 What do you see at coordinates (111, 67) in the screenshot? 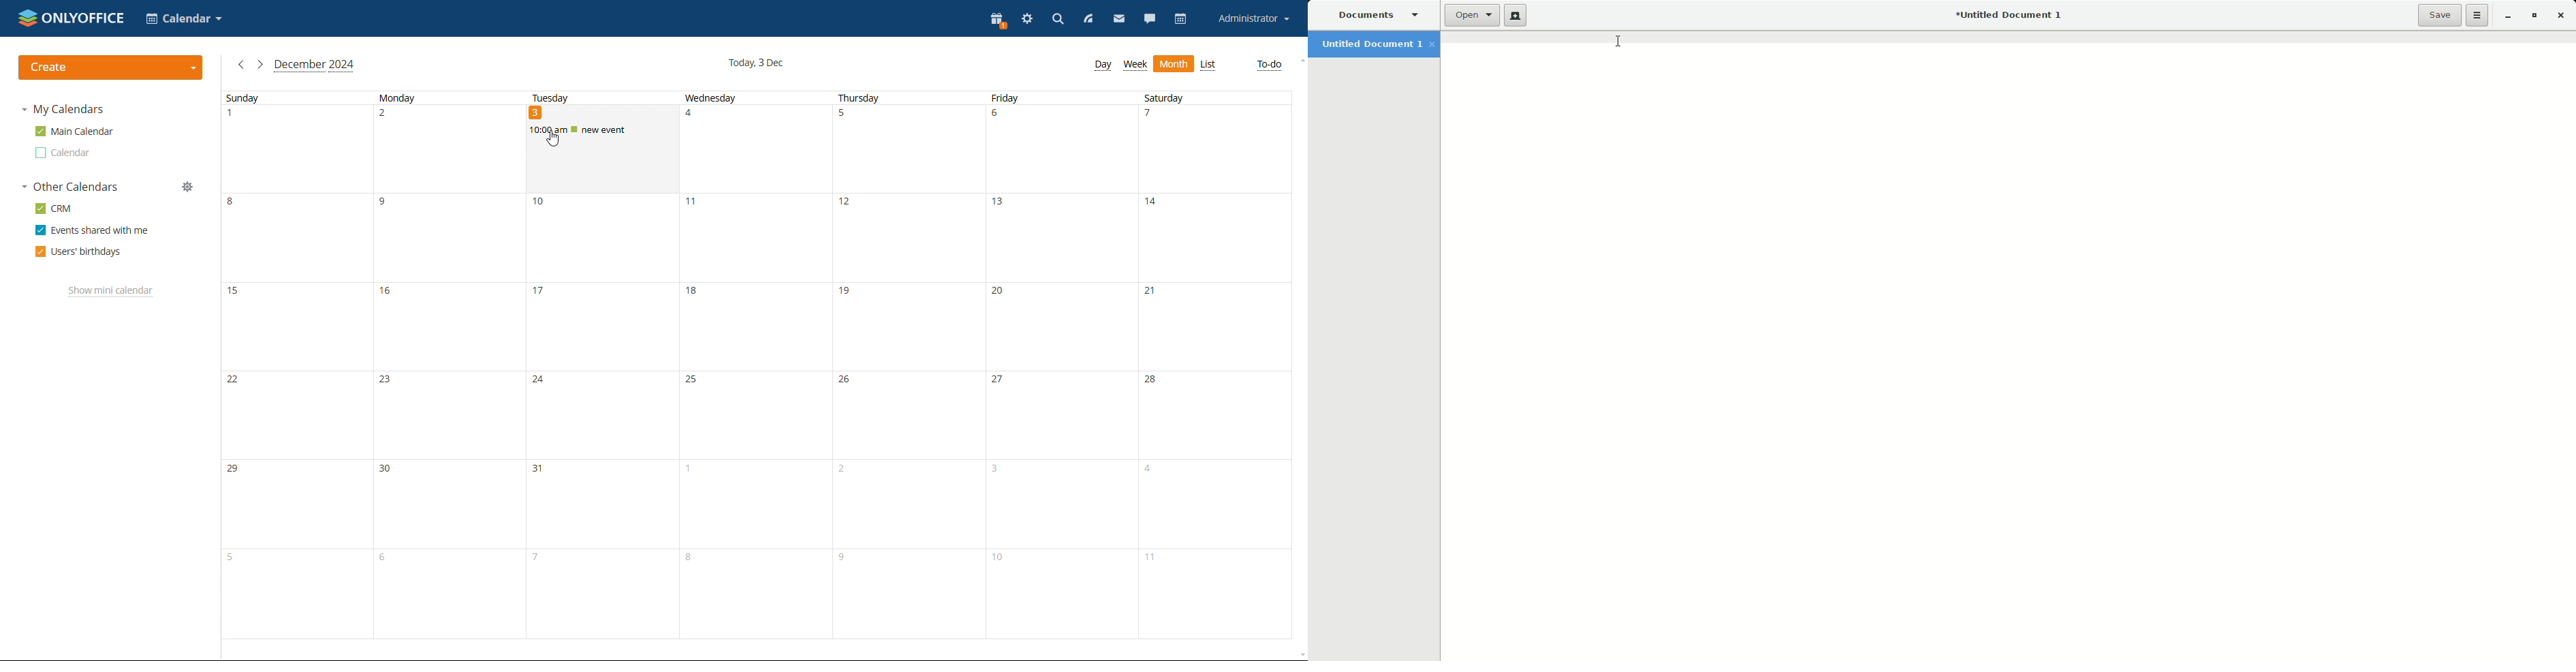
I see `create` at bounding box center [111, 67].